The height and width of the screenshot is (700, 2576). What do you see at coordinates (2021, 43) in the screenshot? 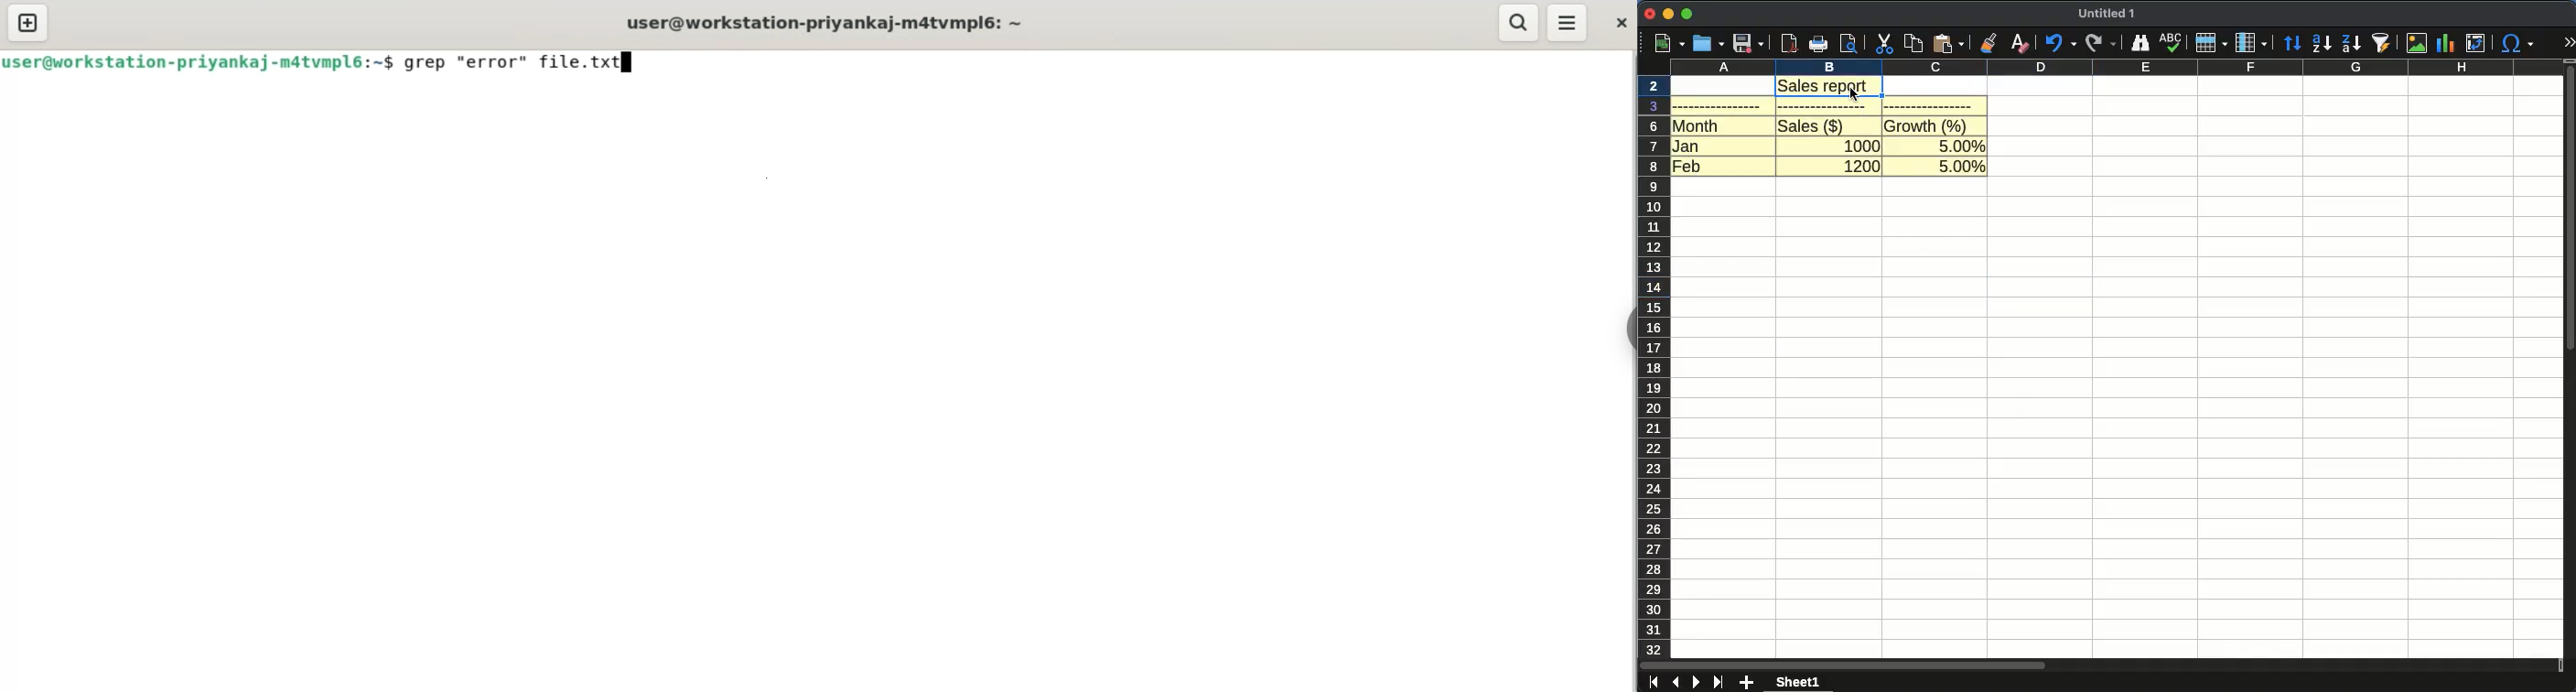
I see `clear formatting` at bounding box center [2021, 43].